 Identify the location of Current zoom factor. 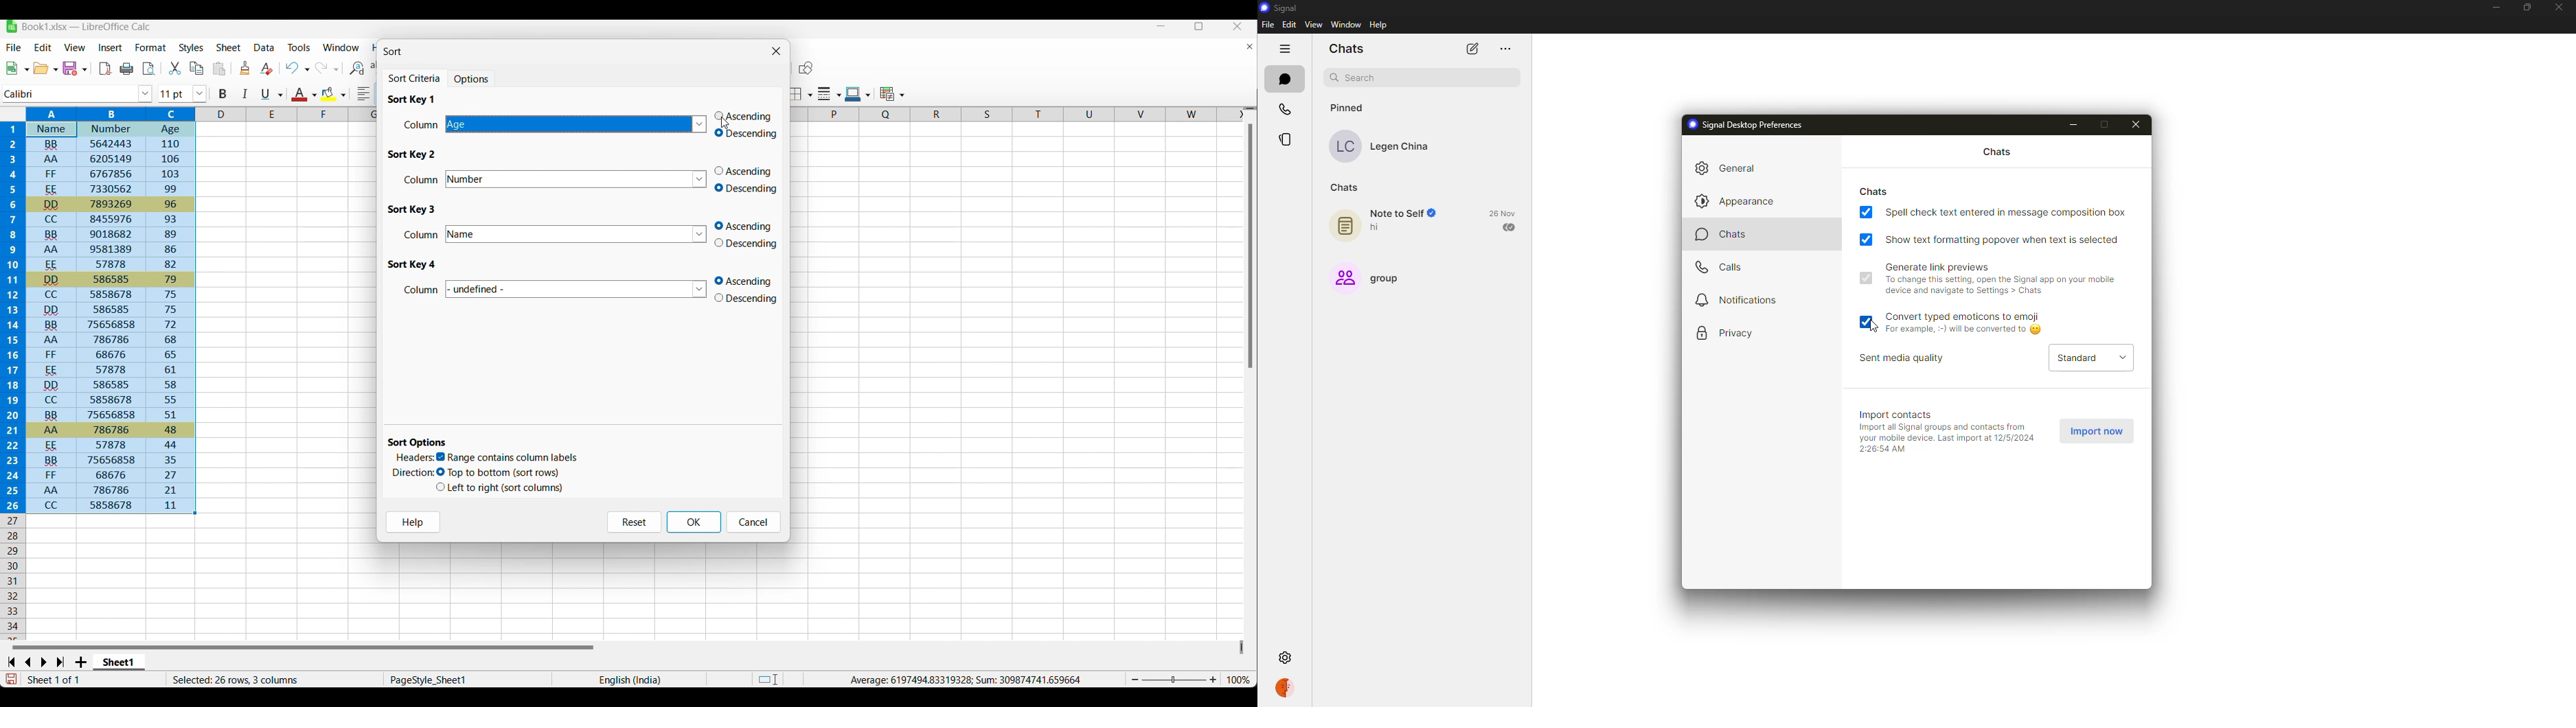
(1239, 680).